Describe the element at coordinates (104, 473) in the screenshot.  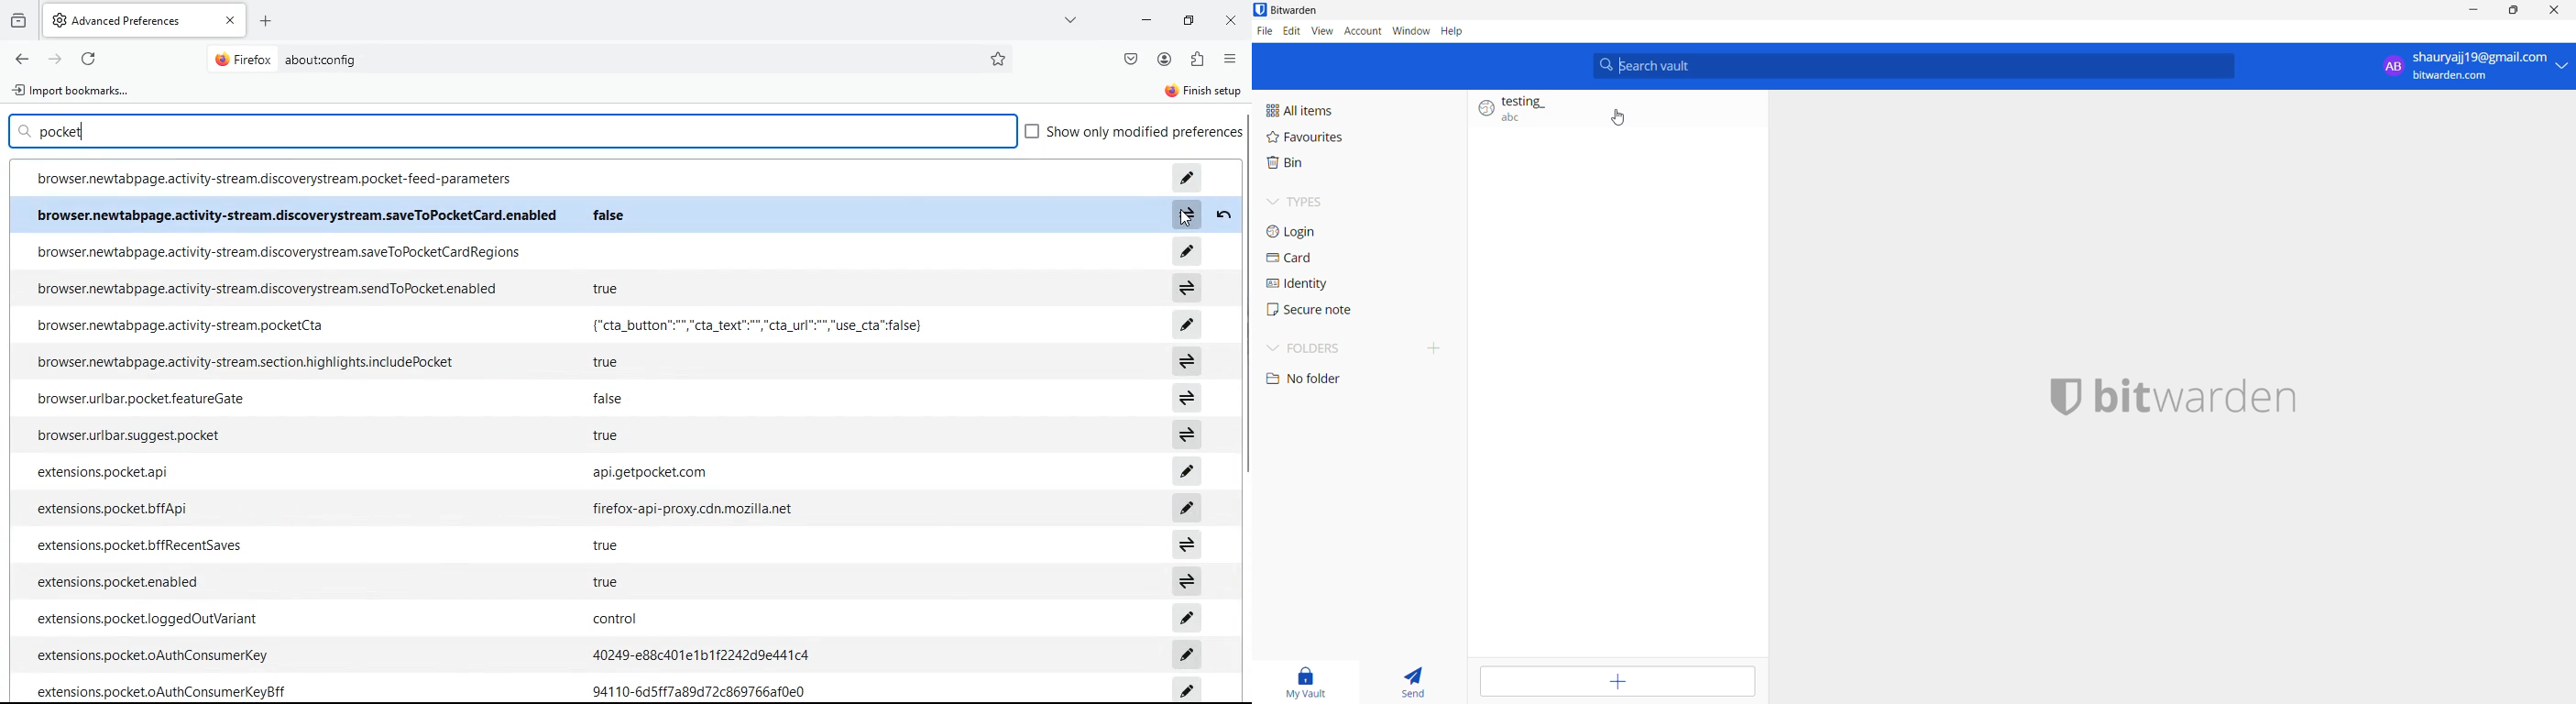
I see `extensions.pocket.api` at that location.